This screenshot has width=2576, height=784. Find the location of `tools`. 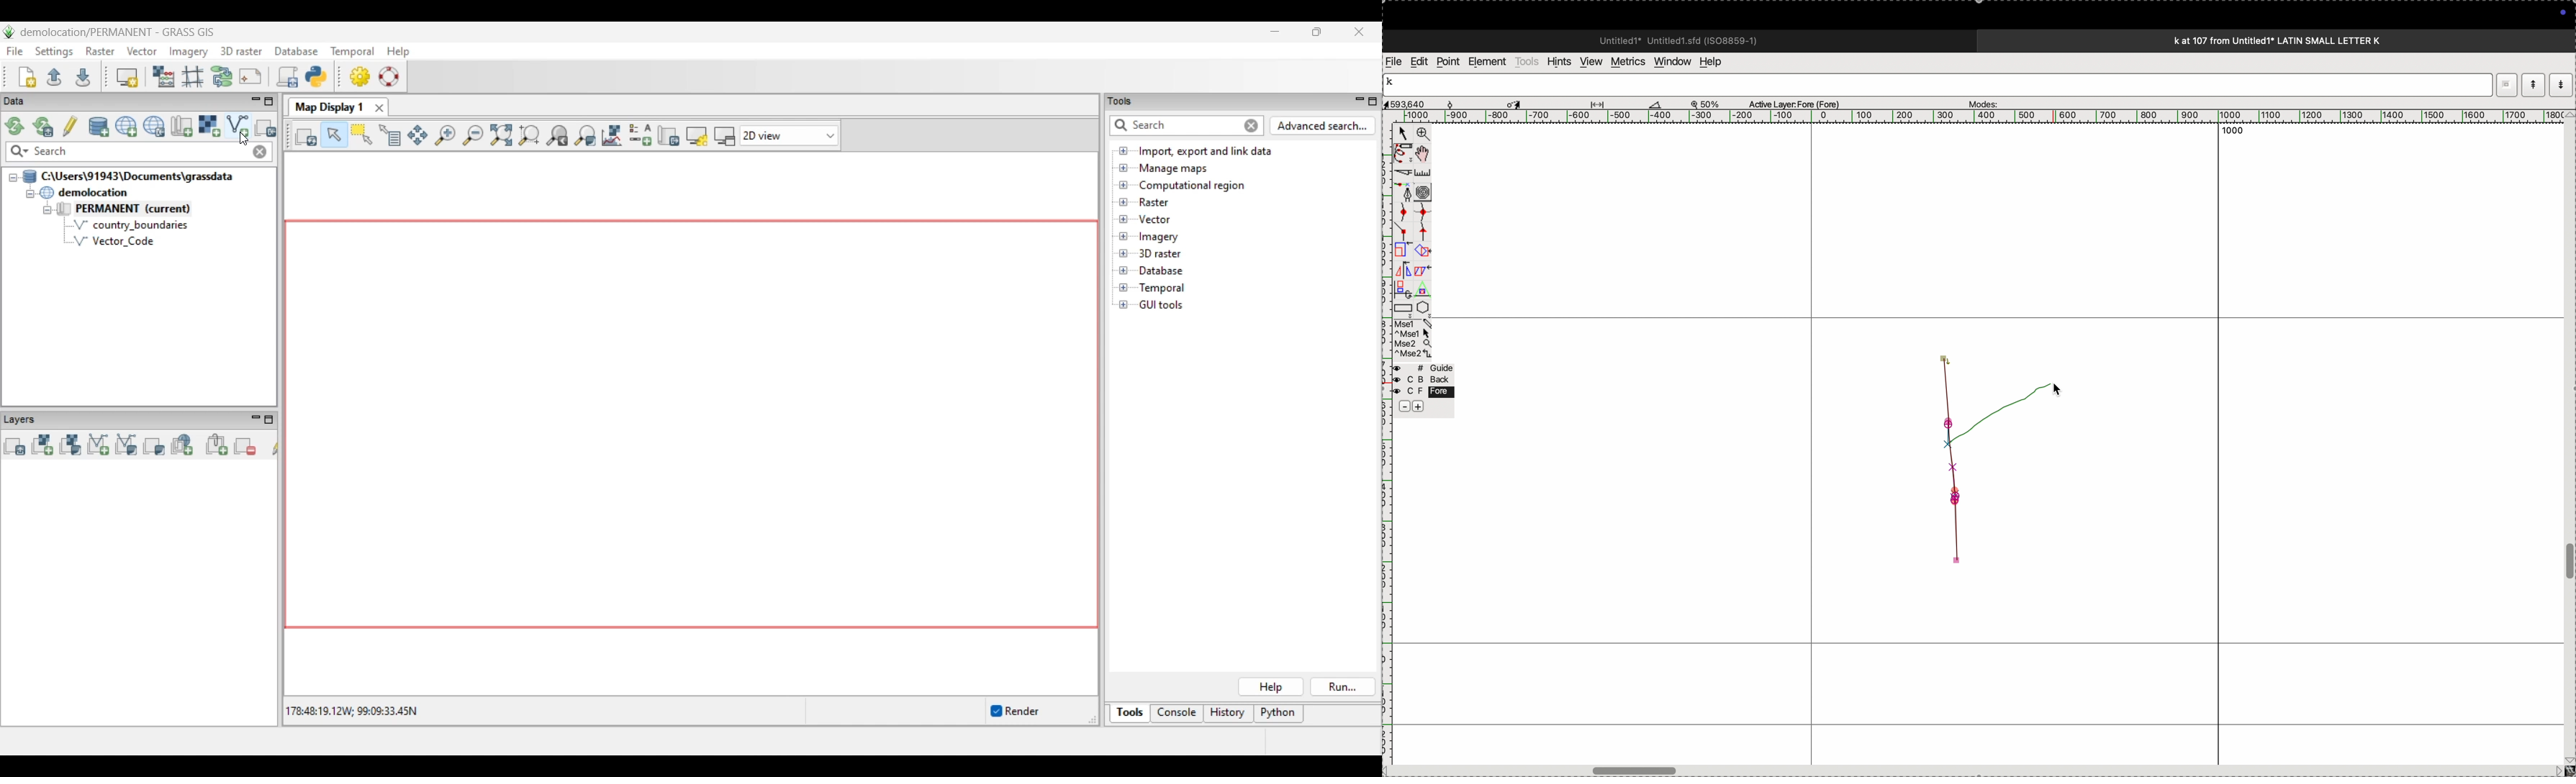

tools is located at coordinates (1527, 61).